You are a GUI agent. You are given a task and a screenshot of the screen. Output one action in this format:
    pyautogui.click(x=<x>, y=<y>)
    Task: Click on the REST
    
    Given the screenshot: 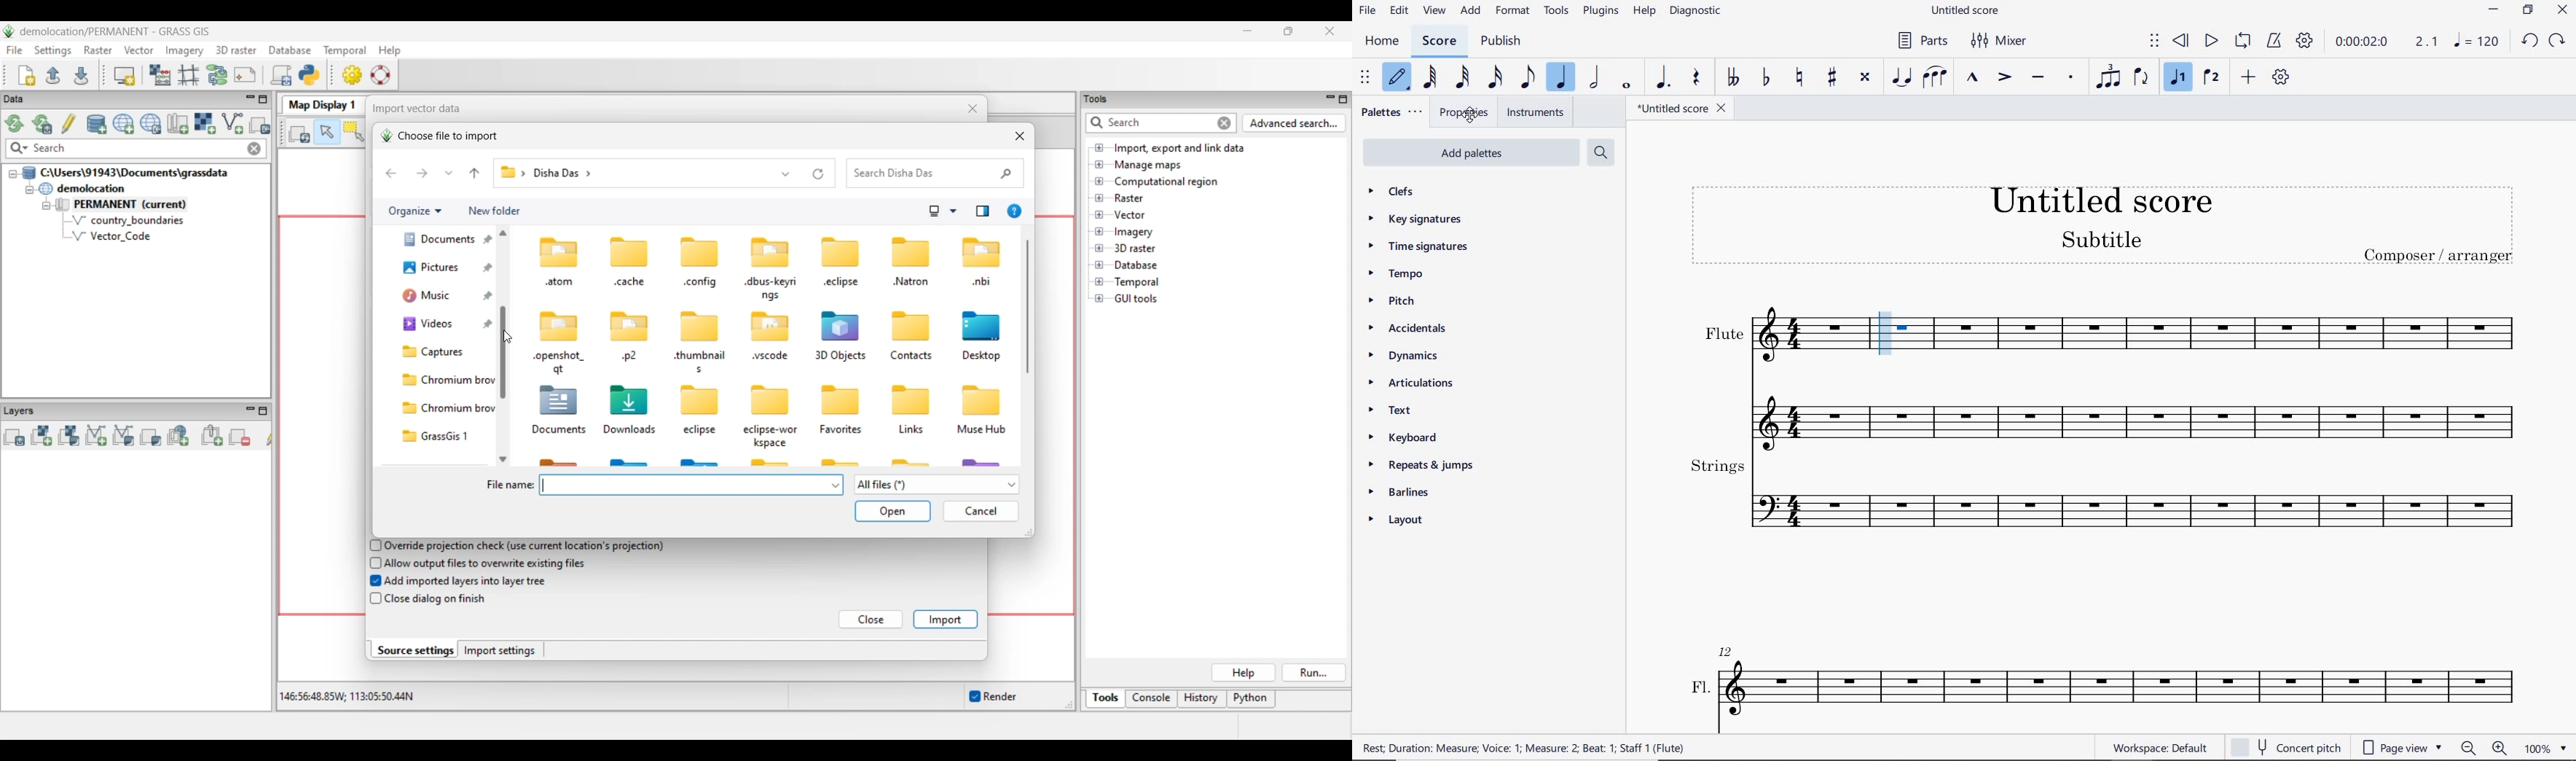 What is the action you would take?
    pyautogui.click(x=1695, y=79)
    